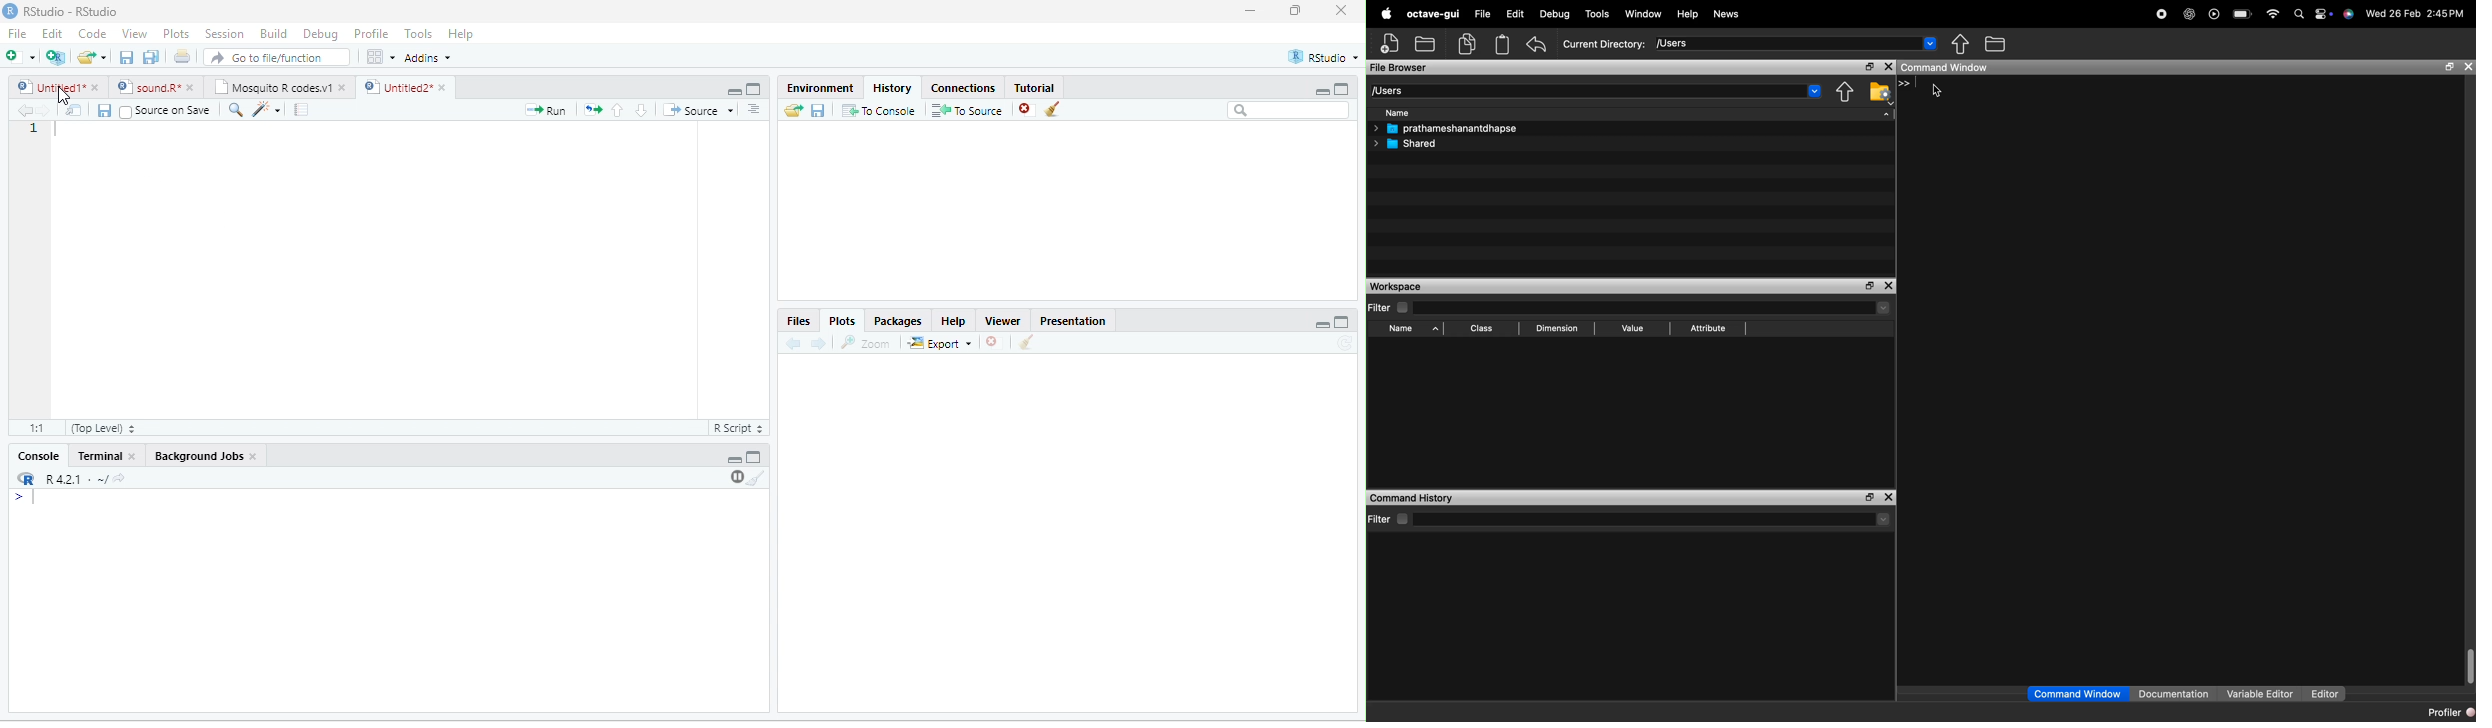  What do you see at coordinates (373, 34) in the screenshot?
I see `Profile` at bounding box center [373, 34].